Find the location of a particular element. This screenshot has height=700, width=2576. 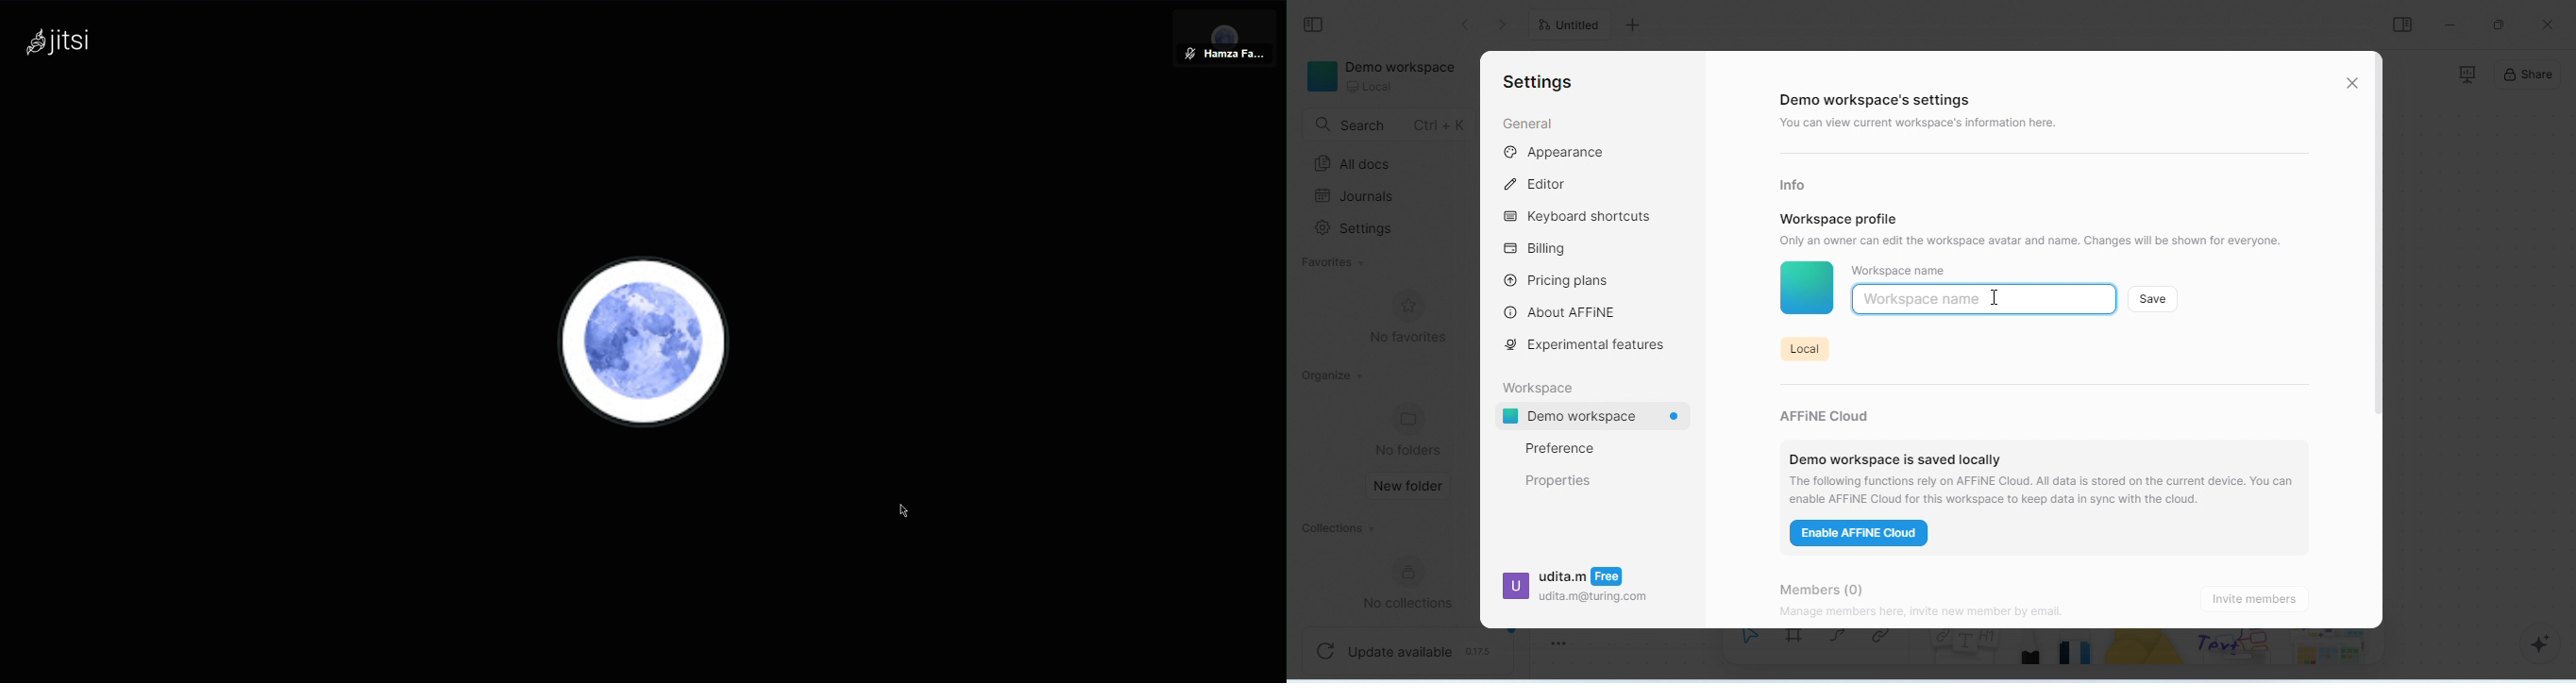

minimize is located at coordinates (2450, 24).